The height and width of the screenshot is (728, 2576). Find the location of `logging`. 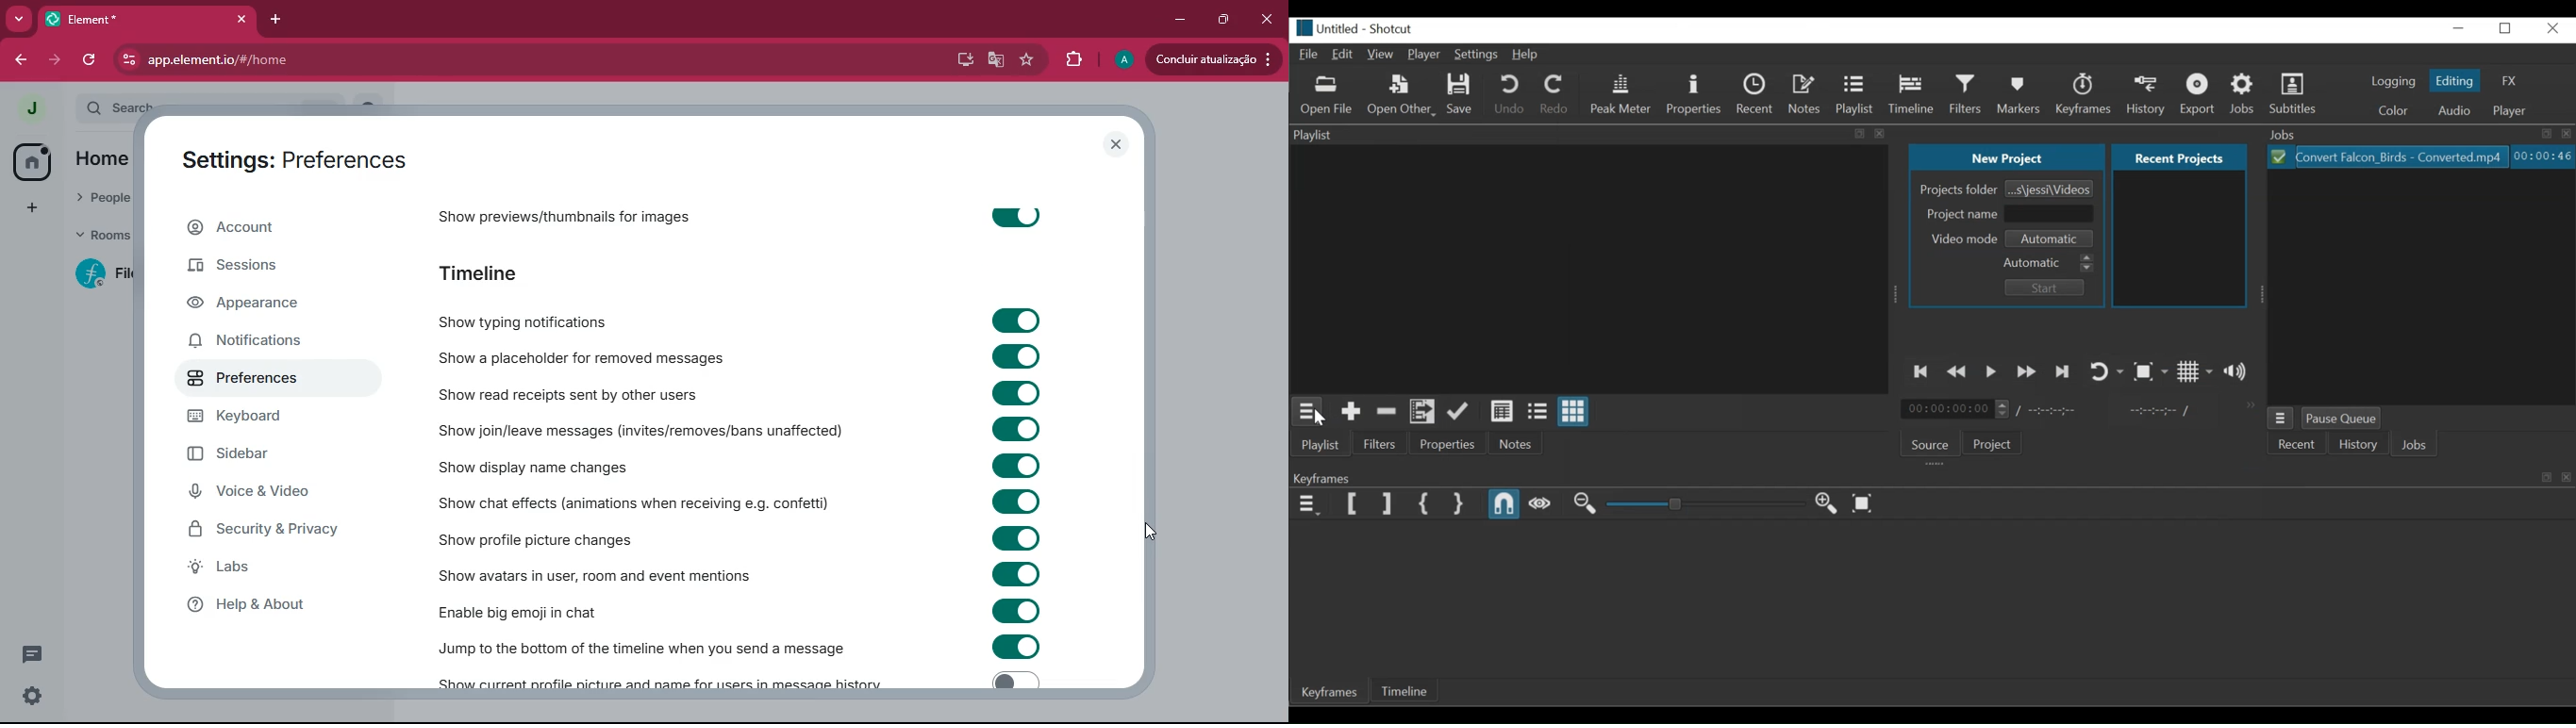

logging is located at coordinates (2395, 82).